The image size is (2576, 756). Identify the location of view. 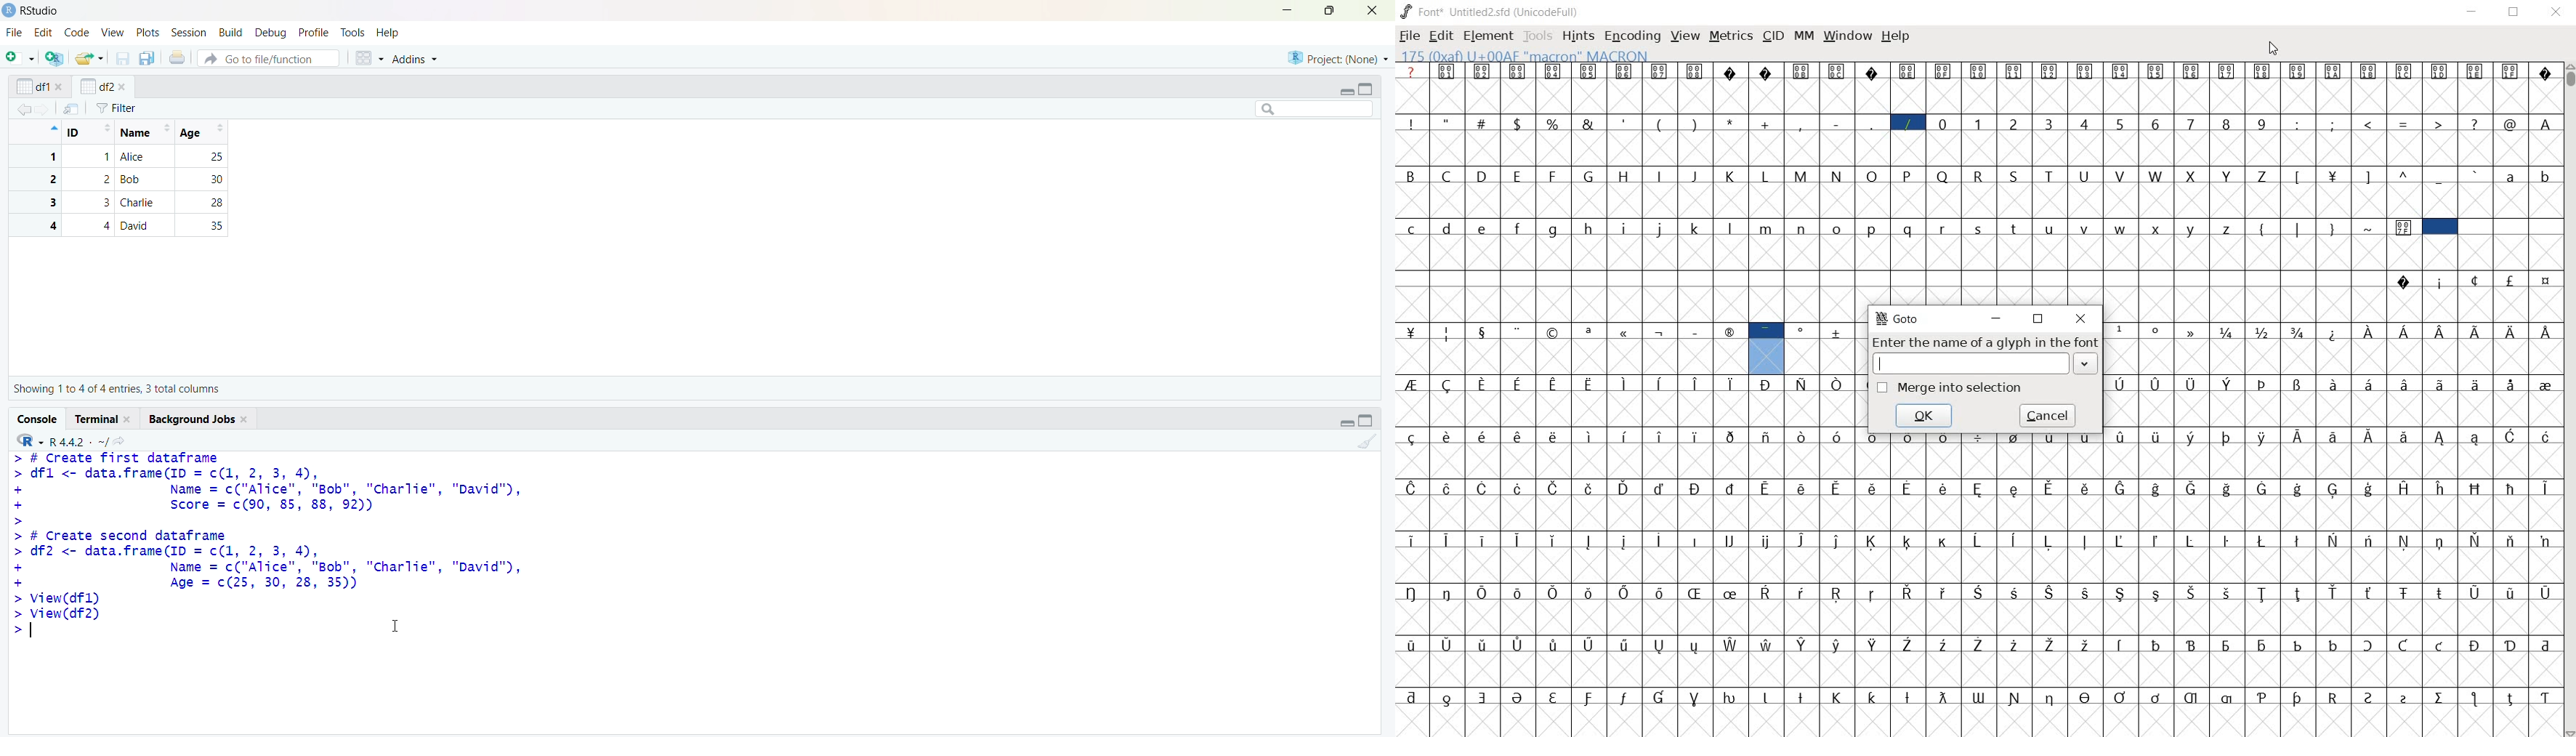
(113, 33).